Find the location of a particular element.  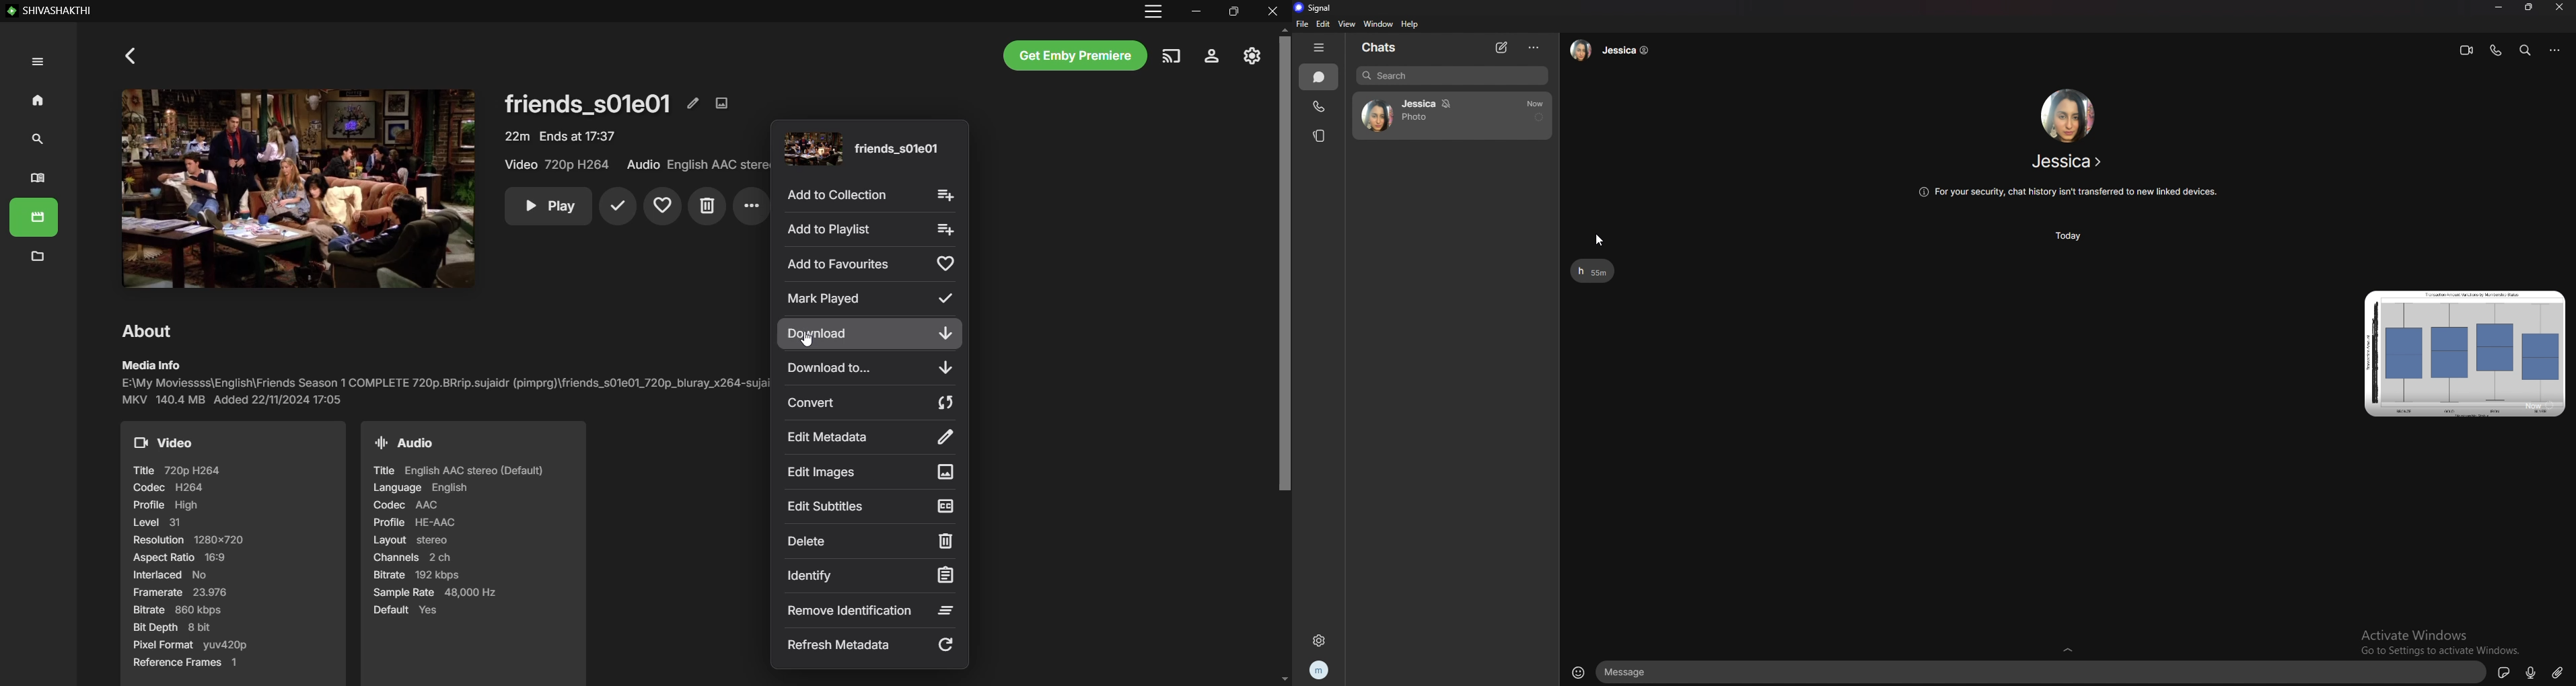

edit is located at coordinates (1324, 24).